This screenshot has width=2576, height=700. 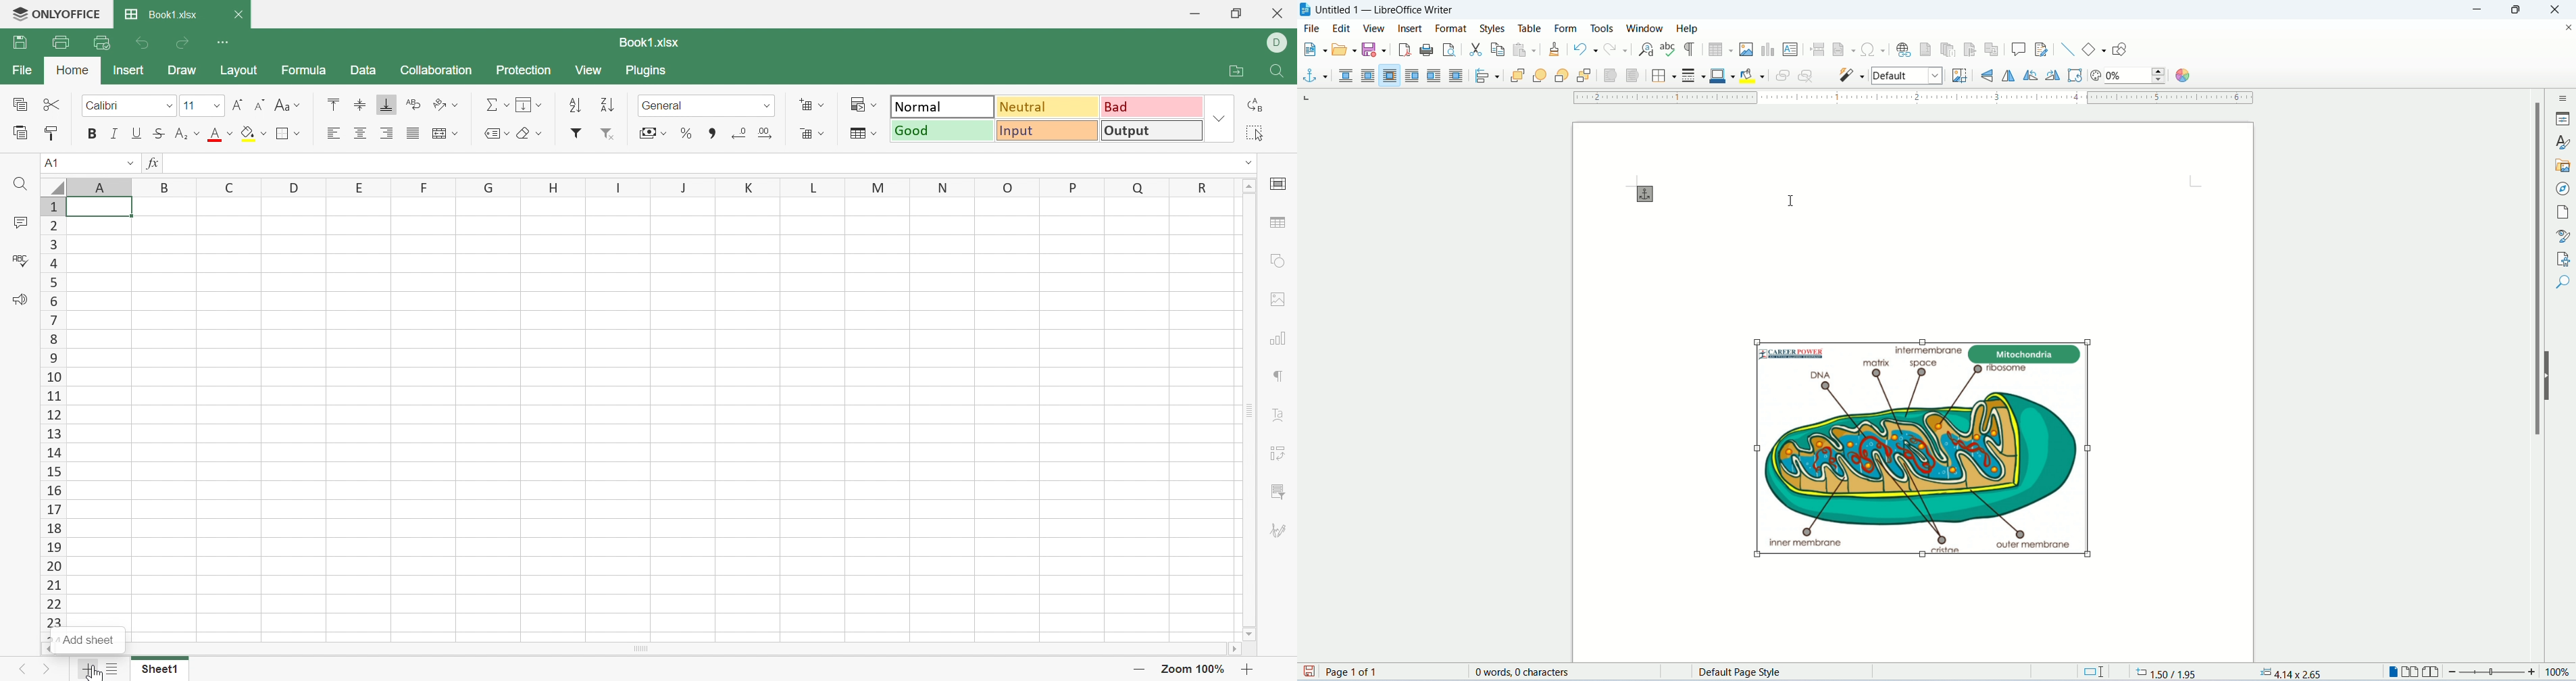 What do you see at coordinates (663, 105) in the screenshot?
I see `General` at bounding box center [663, 105].